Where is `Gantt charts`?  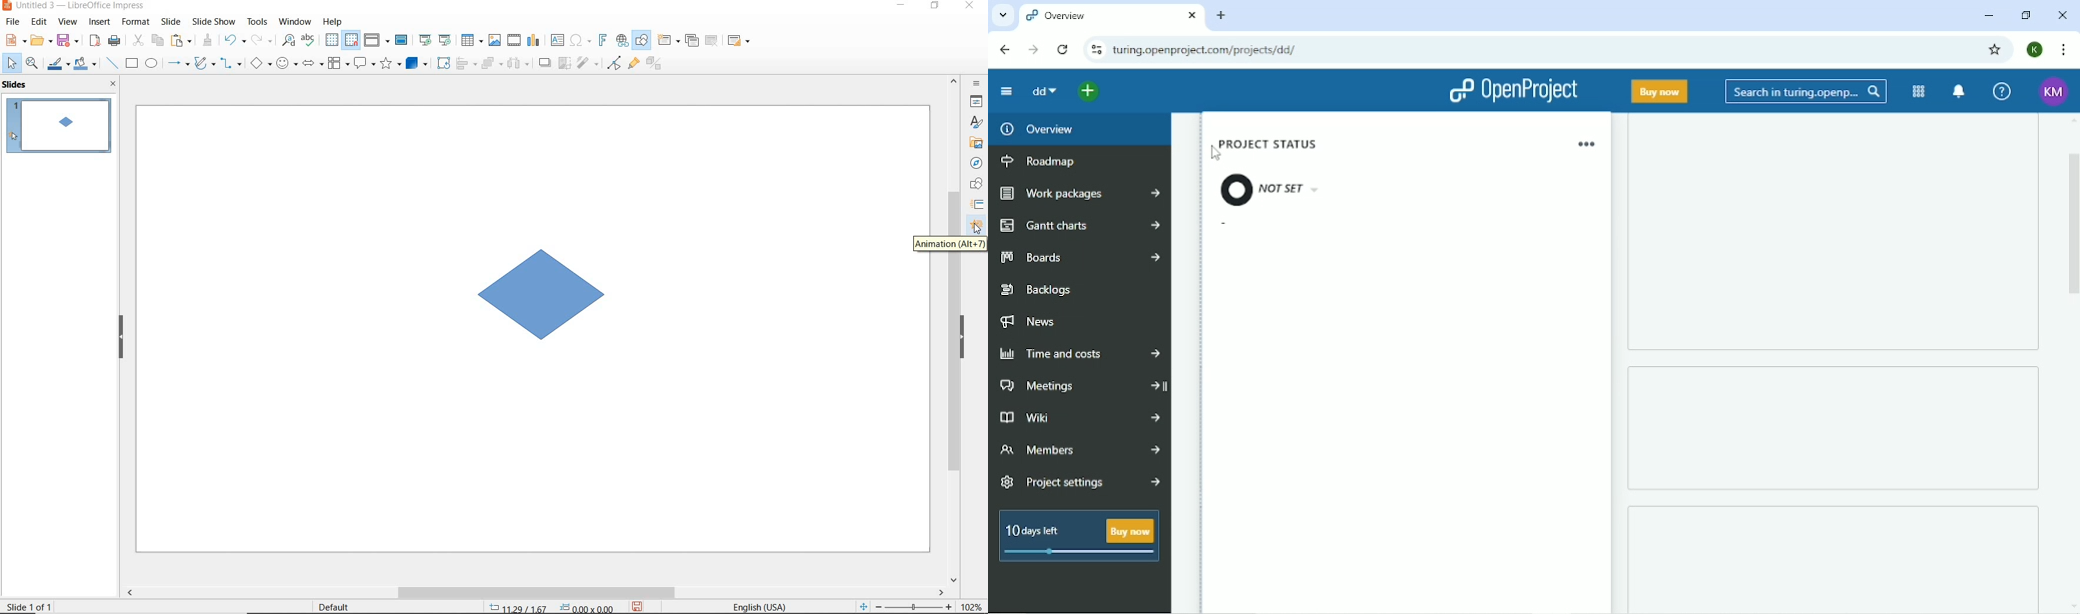
Gantt charts is located at coordinates (1078, 227).